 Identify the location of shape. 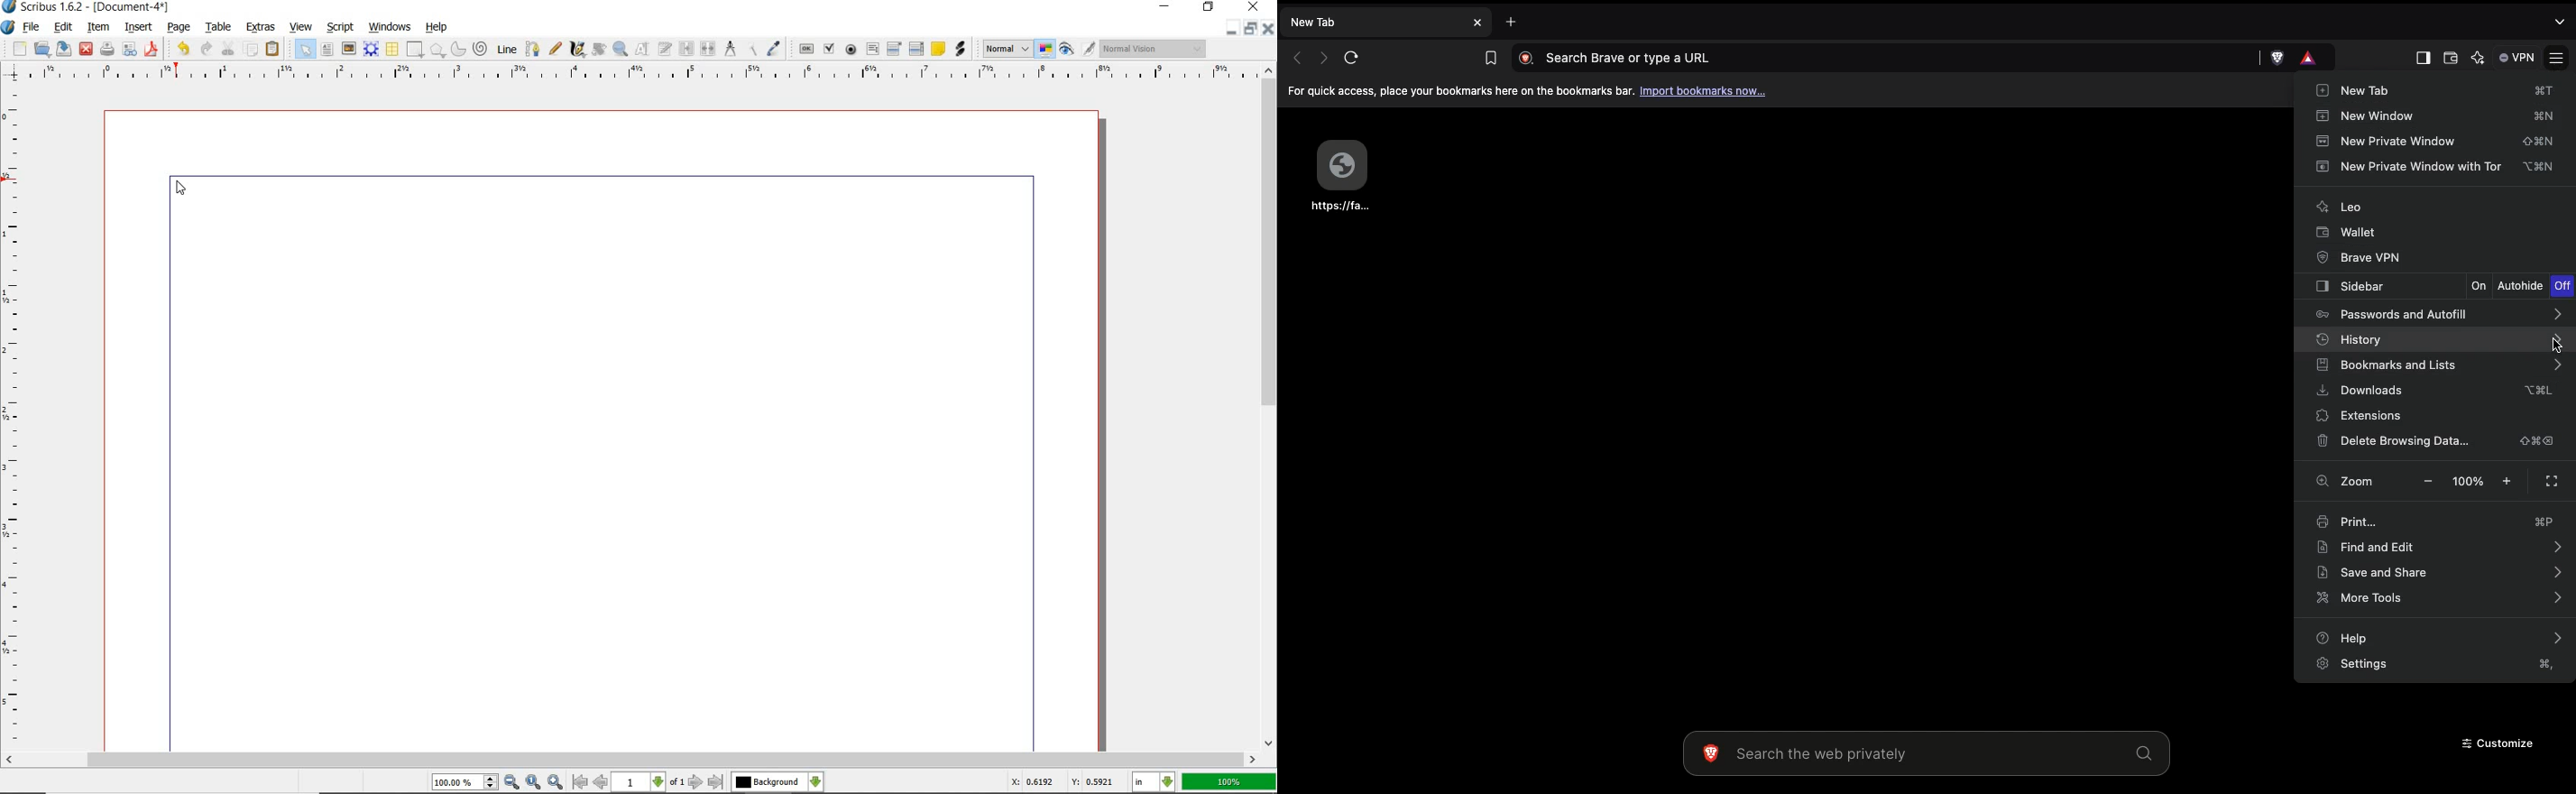
(415, 50).